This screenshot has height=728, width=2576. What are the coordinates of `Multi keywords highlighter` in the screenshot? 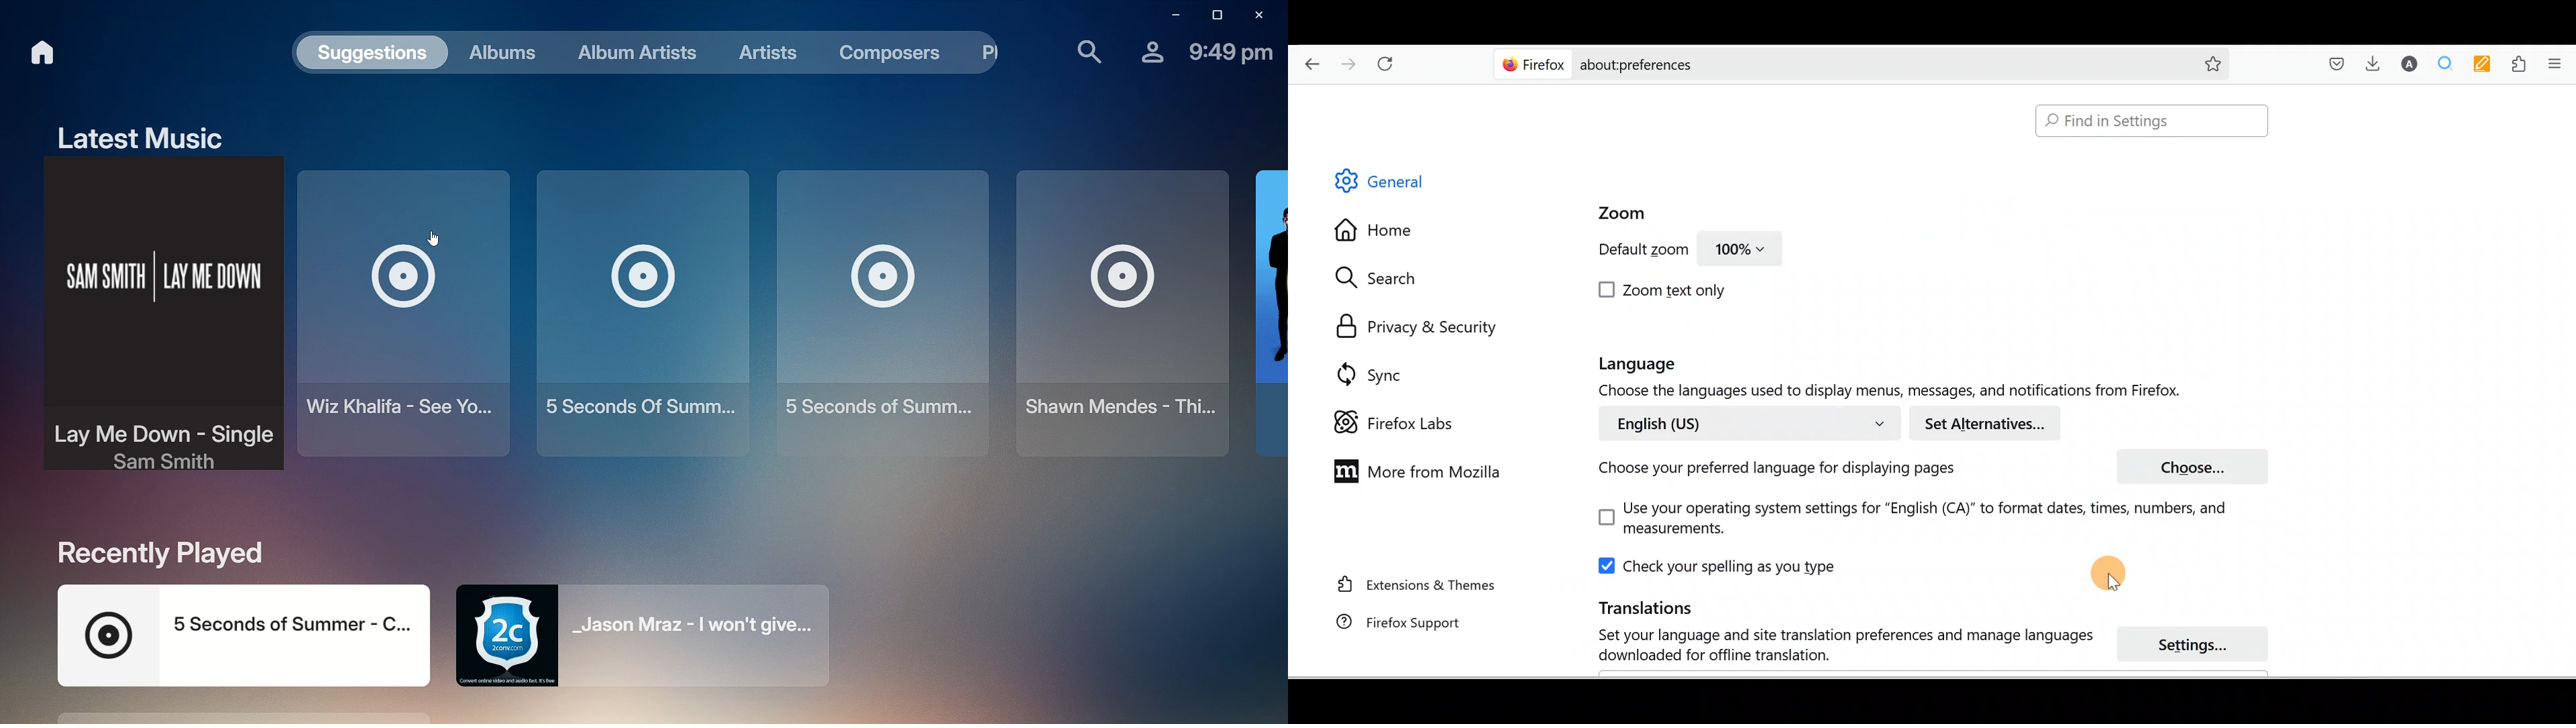 It's located at (2486, 65).